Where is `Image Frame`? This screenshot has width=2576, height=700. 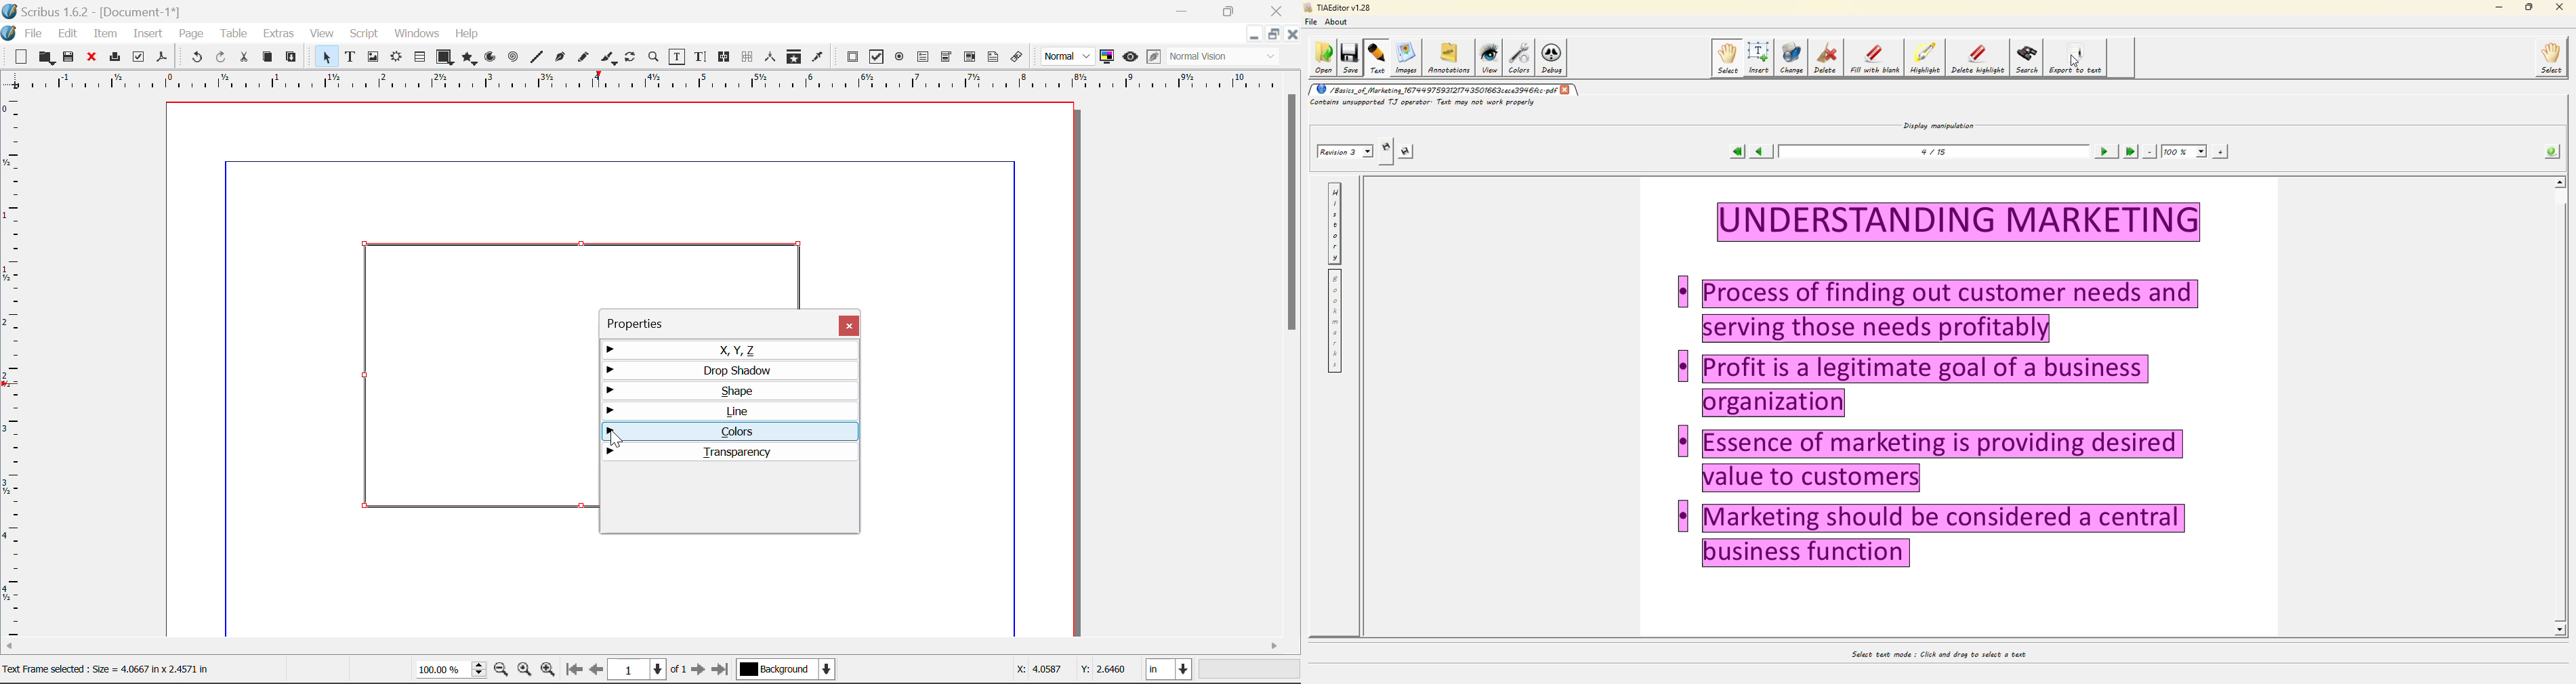 Image Frame is located at coordinates (373, 57).